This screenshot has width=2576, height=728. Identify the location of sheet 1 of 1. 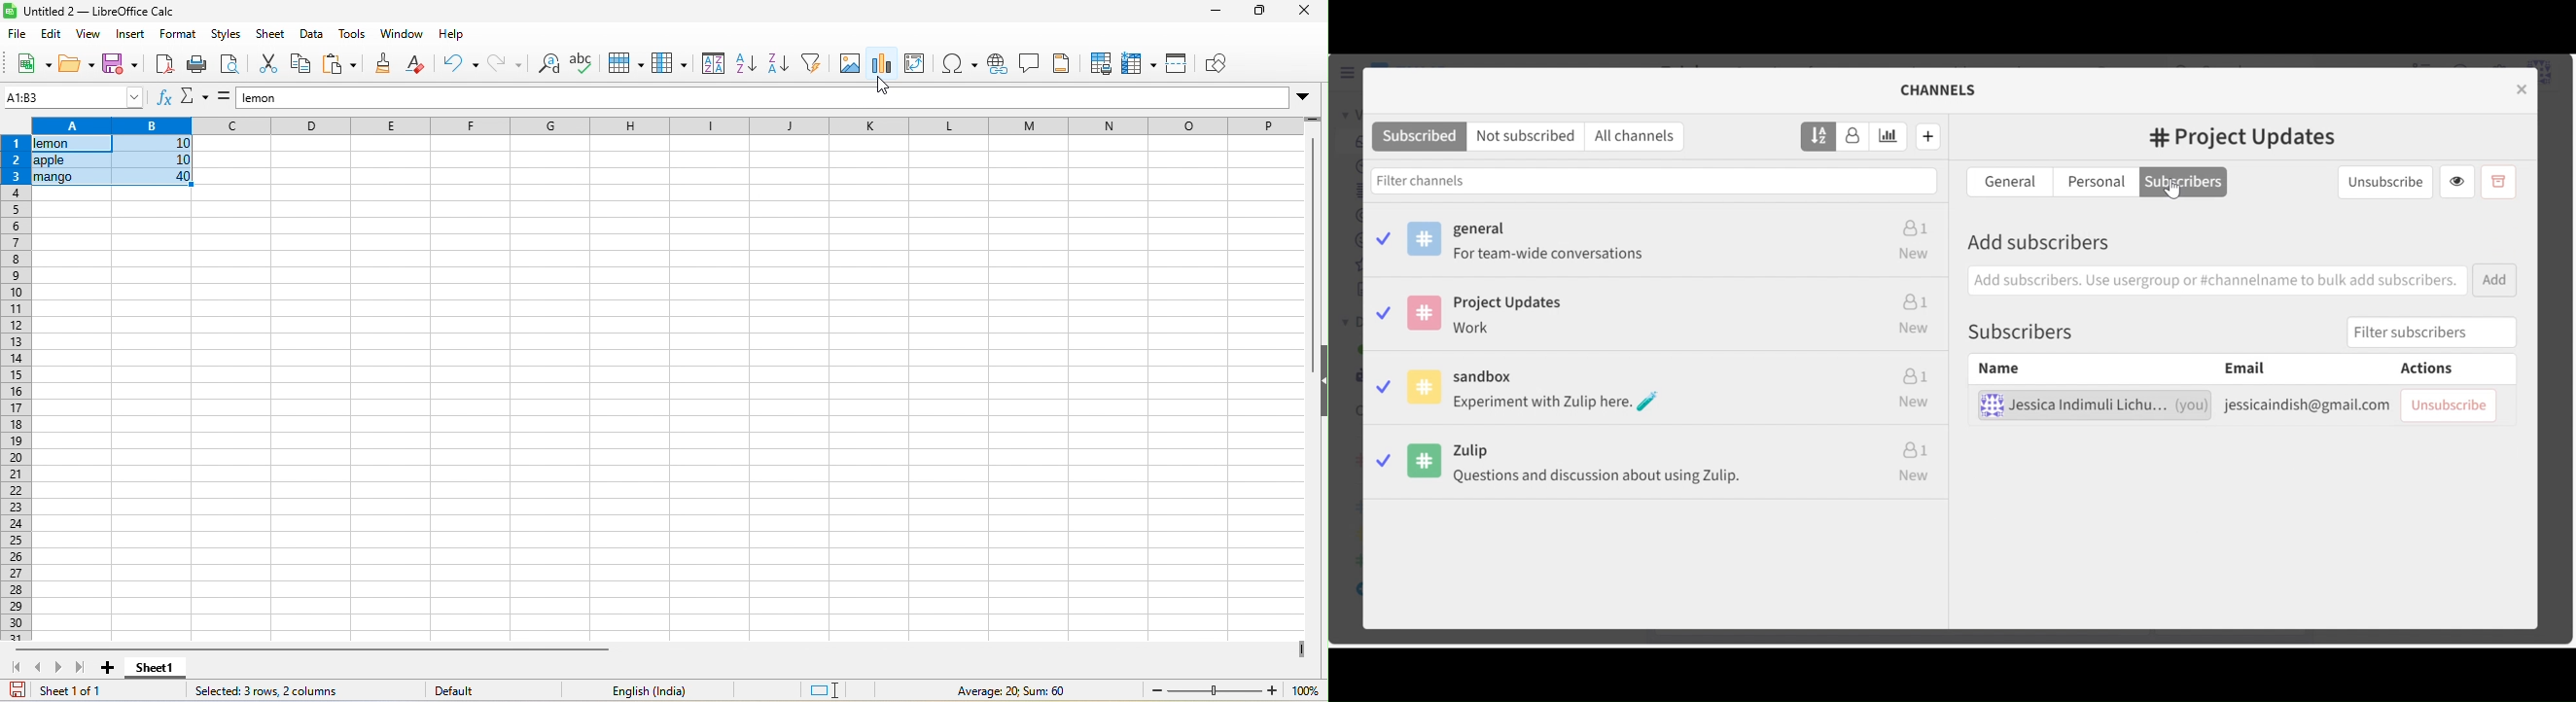
(70, 692).